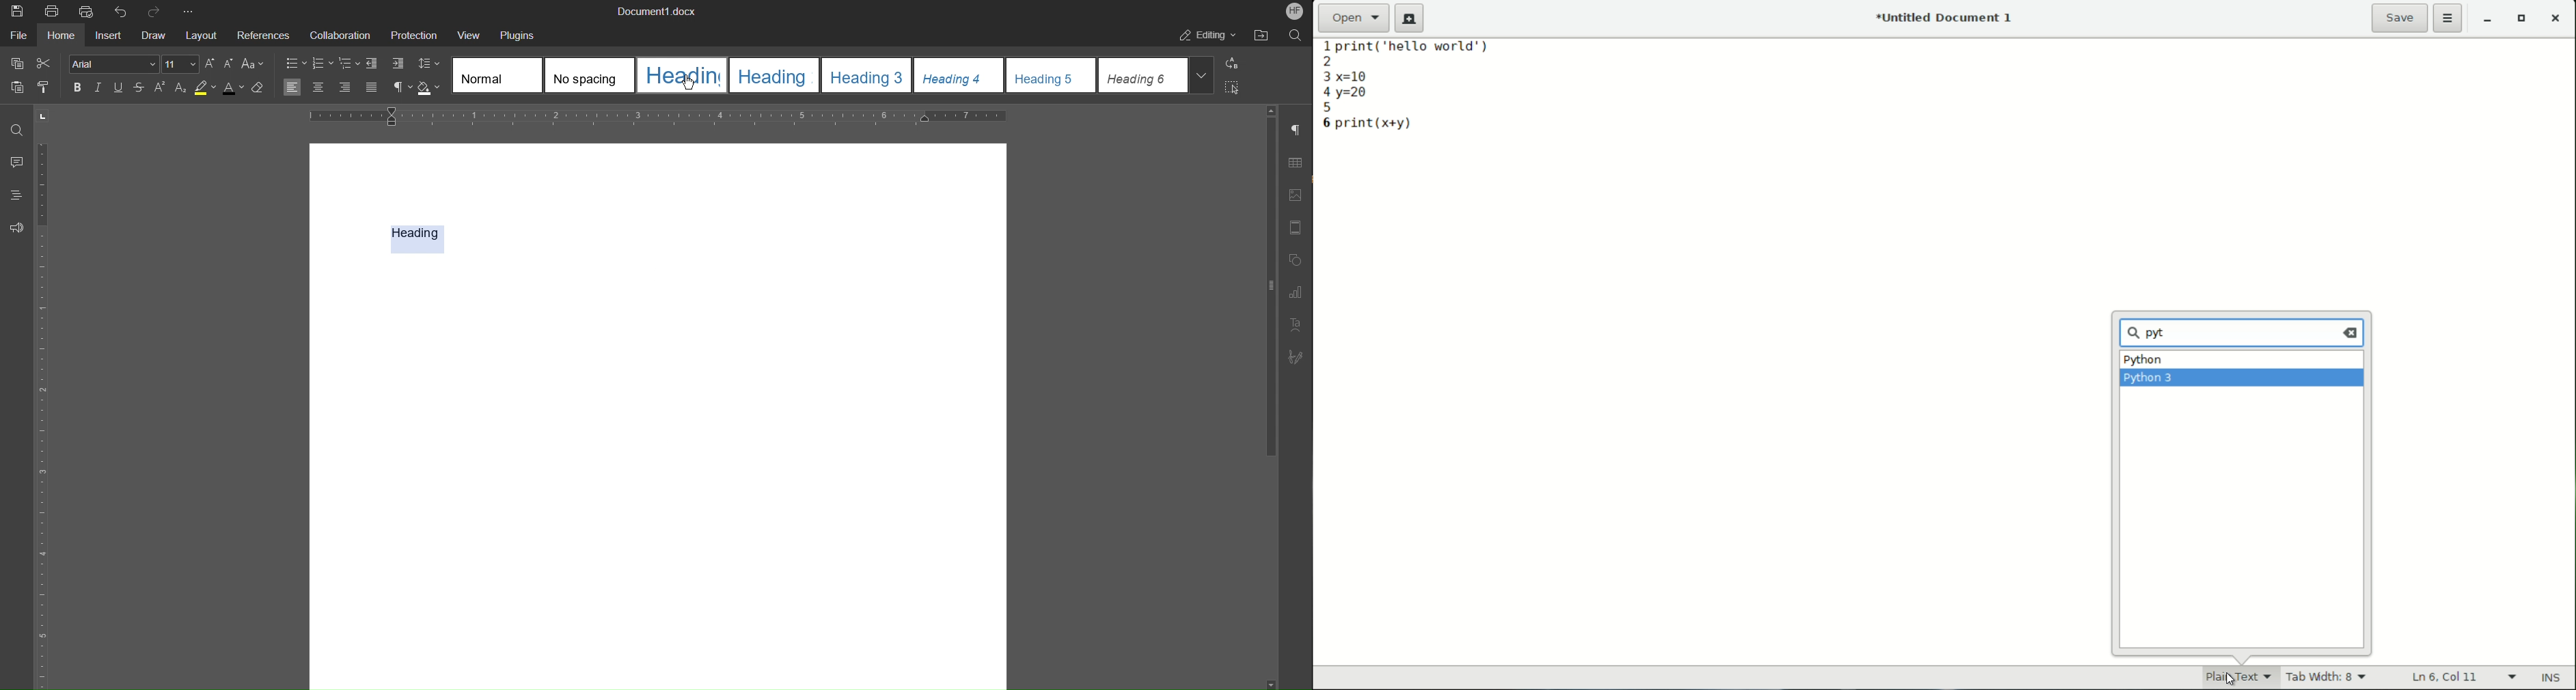  What do you see at coordinates (254, 64) in the screenshot?
I see `Text Case Settings` at bounding box center [254, 64].